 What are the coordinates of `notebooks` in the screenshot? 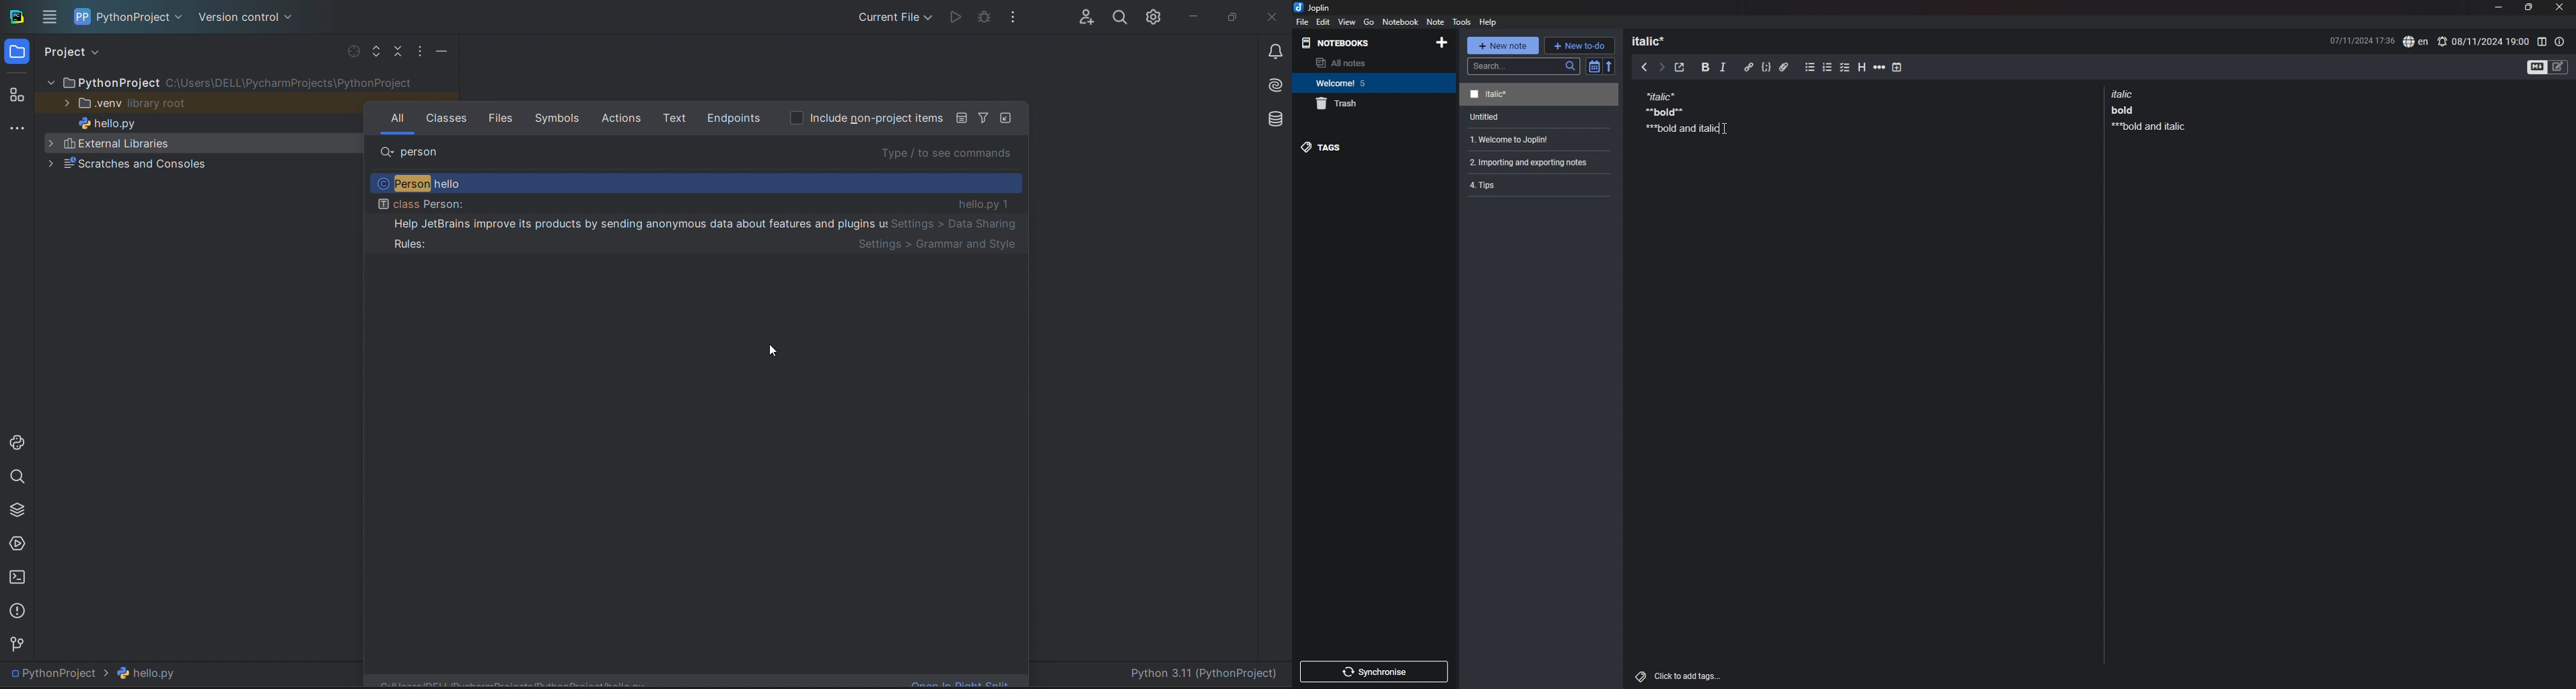 It's located at (1339, 43).